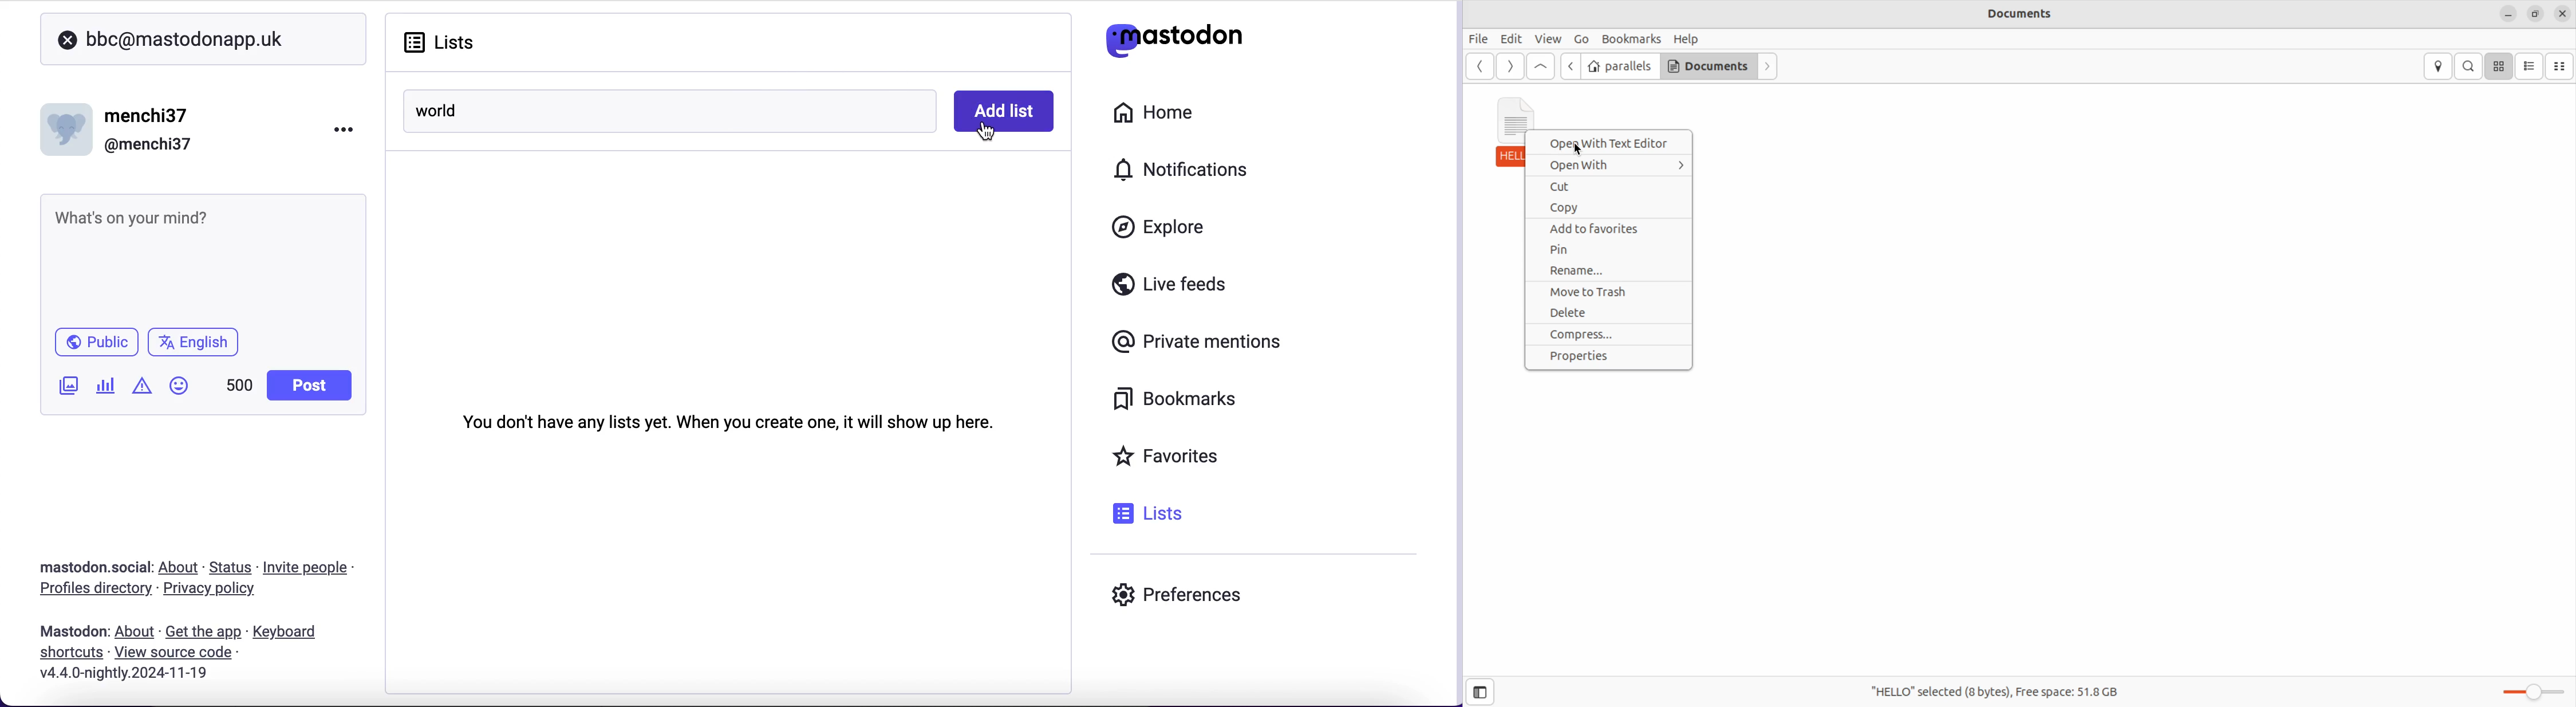 Image resolution: width=2576 pixels, height=728 pixels. I want to click on invite people, so click(311, 568).